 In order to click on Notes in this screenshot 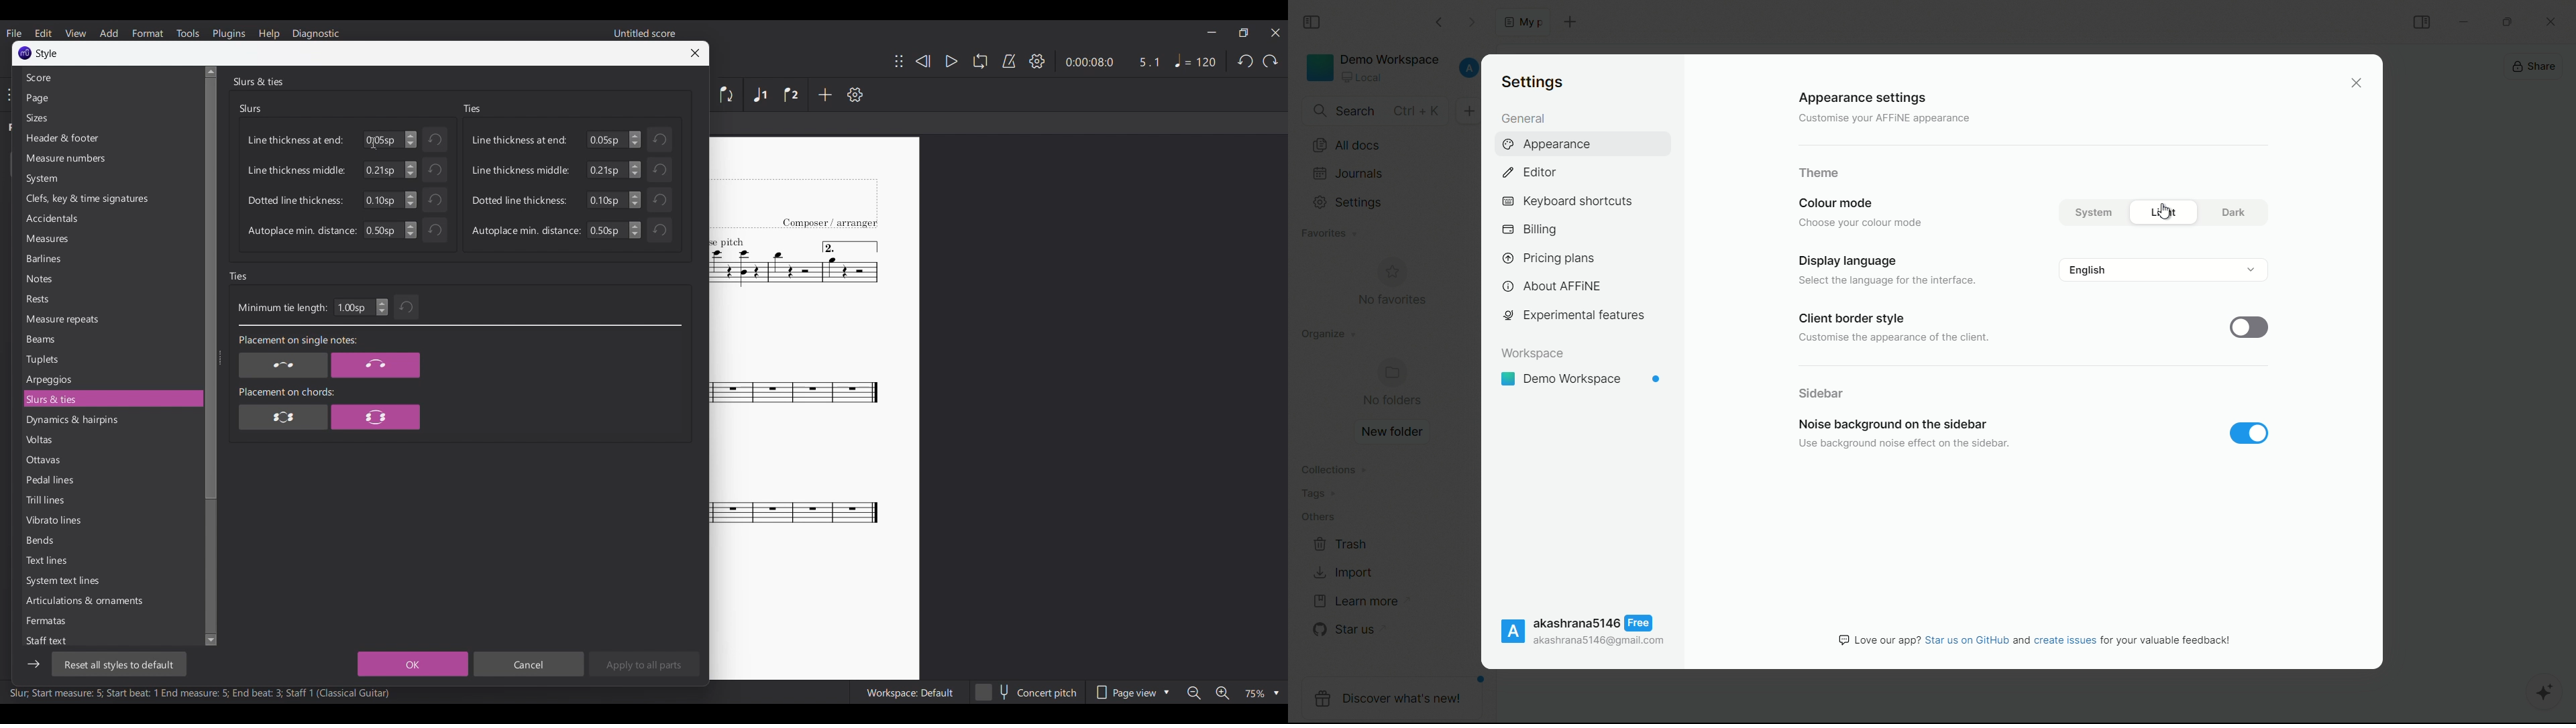, I will do `click(111, 279)`.